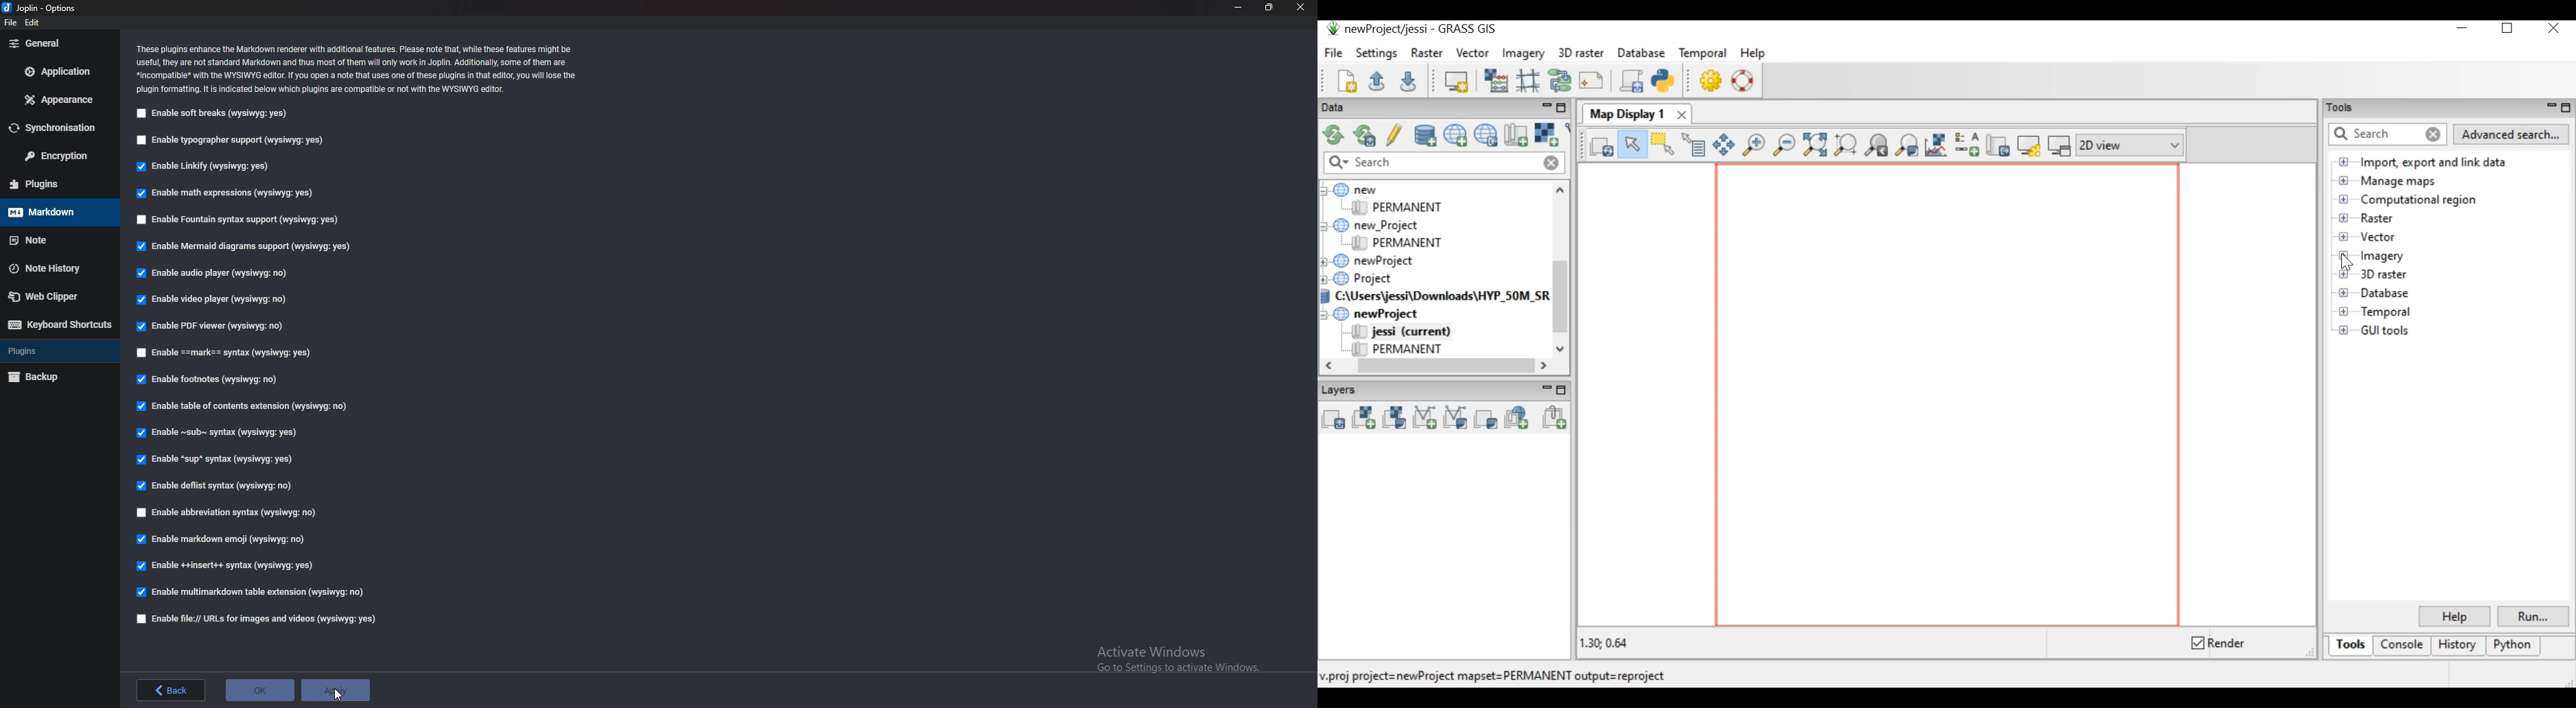 This screenshot has height=728, width=2576. What do you see at coordinates (55, 268) in the screenshot?
I see `Note history` at bounding box center [55, 268].